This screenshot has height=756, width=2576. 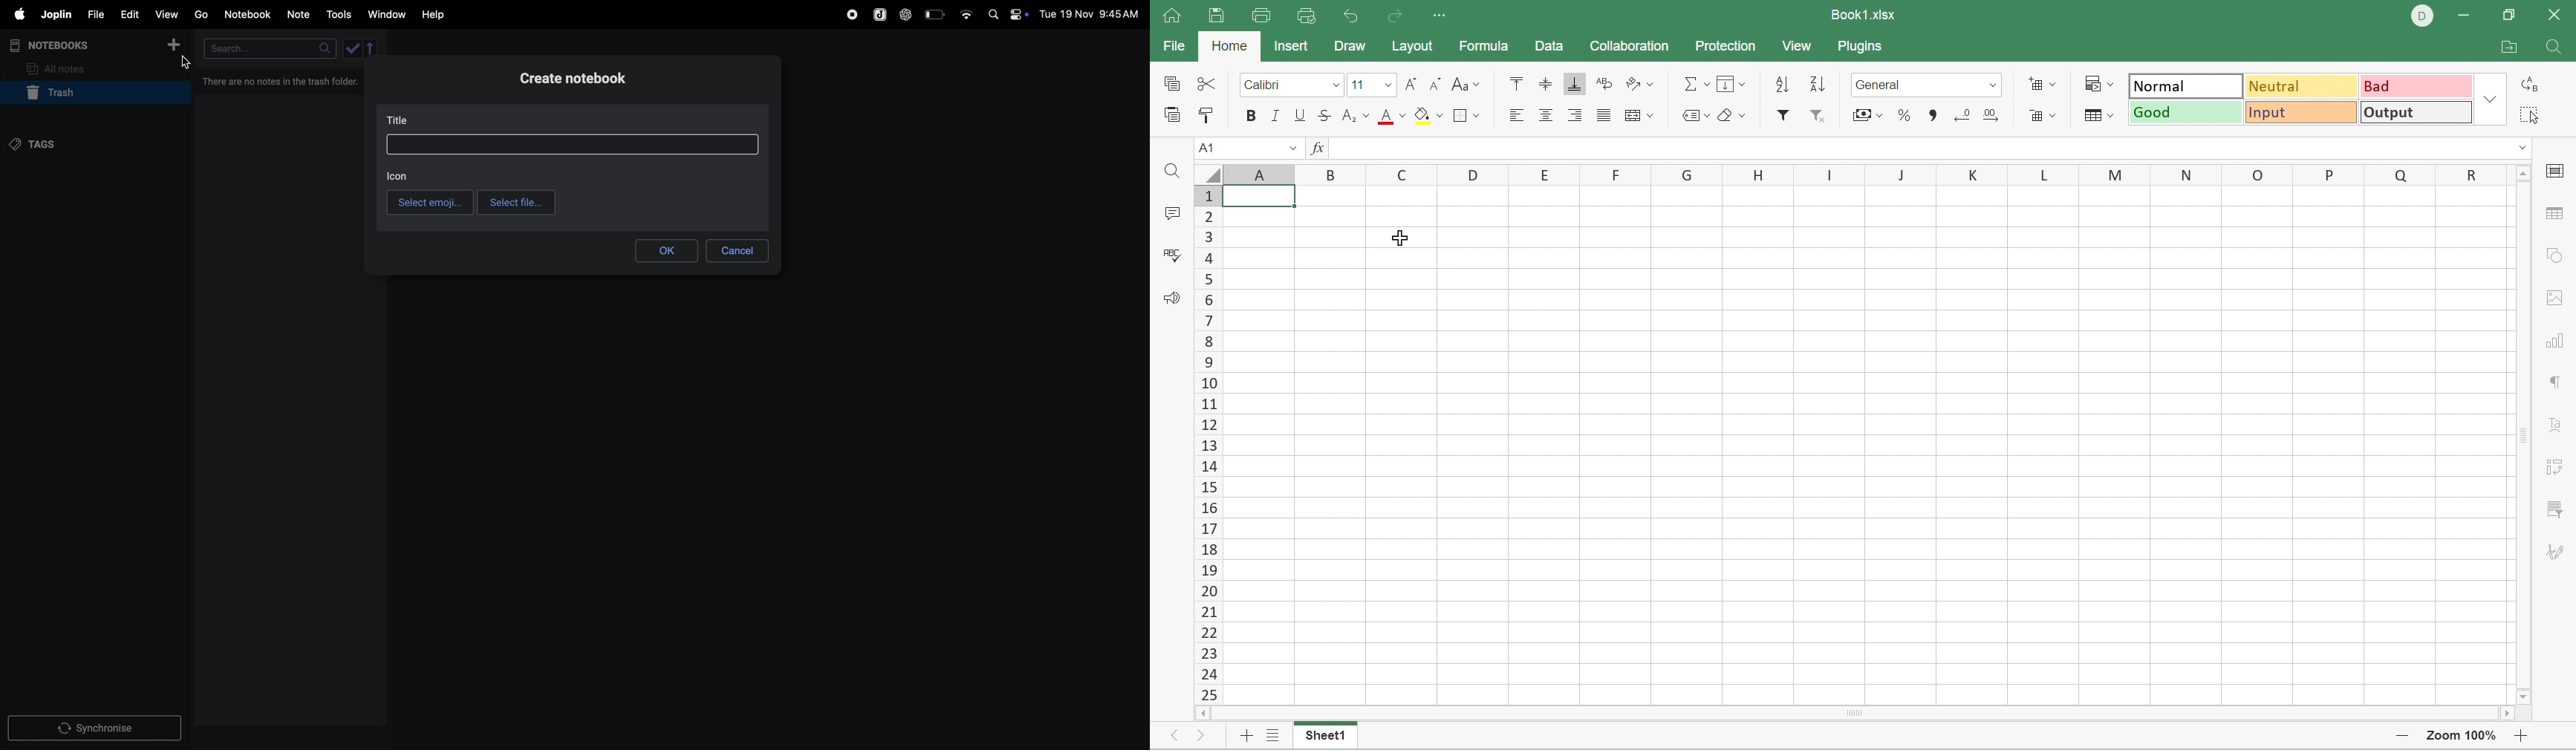 What do you see at coordinates (2526, 732) in the screenshot?
I see `Zoom In` at bounding box center [2526, 732].